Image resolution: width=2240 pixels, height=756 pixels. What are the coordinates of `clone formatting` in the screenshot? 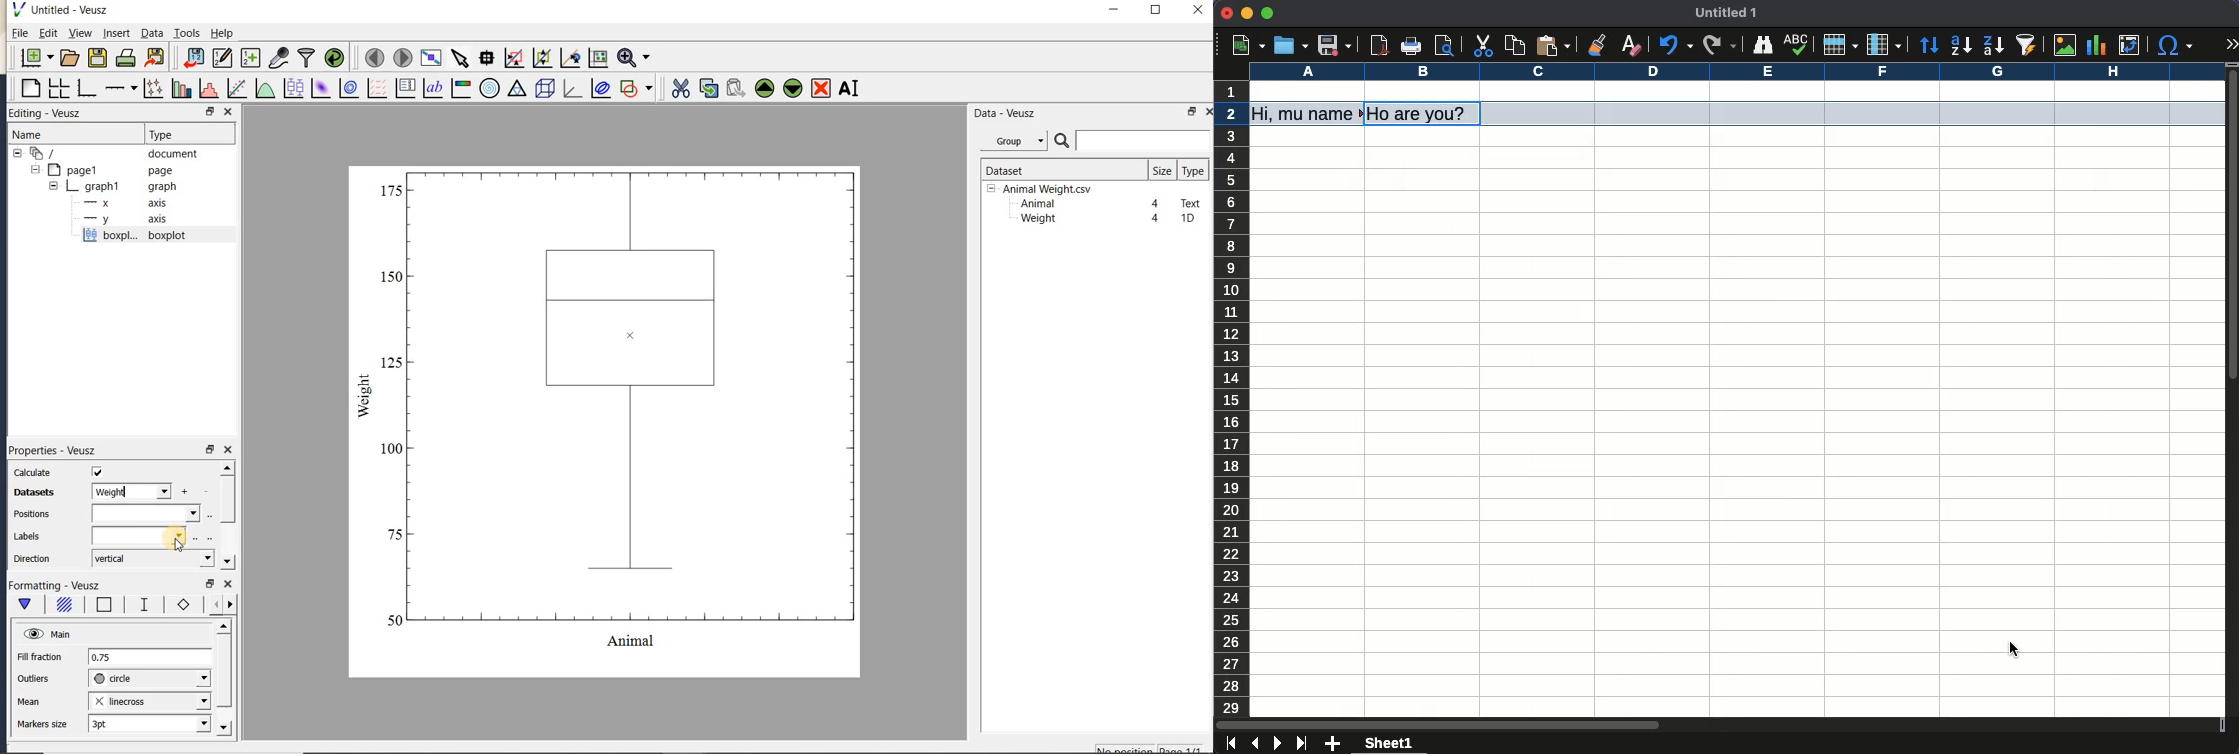 It's located at (1595, 43).